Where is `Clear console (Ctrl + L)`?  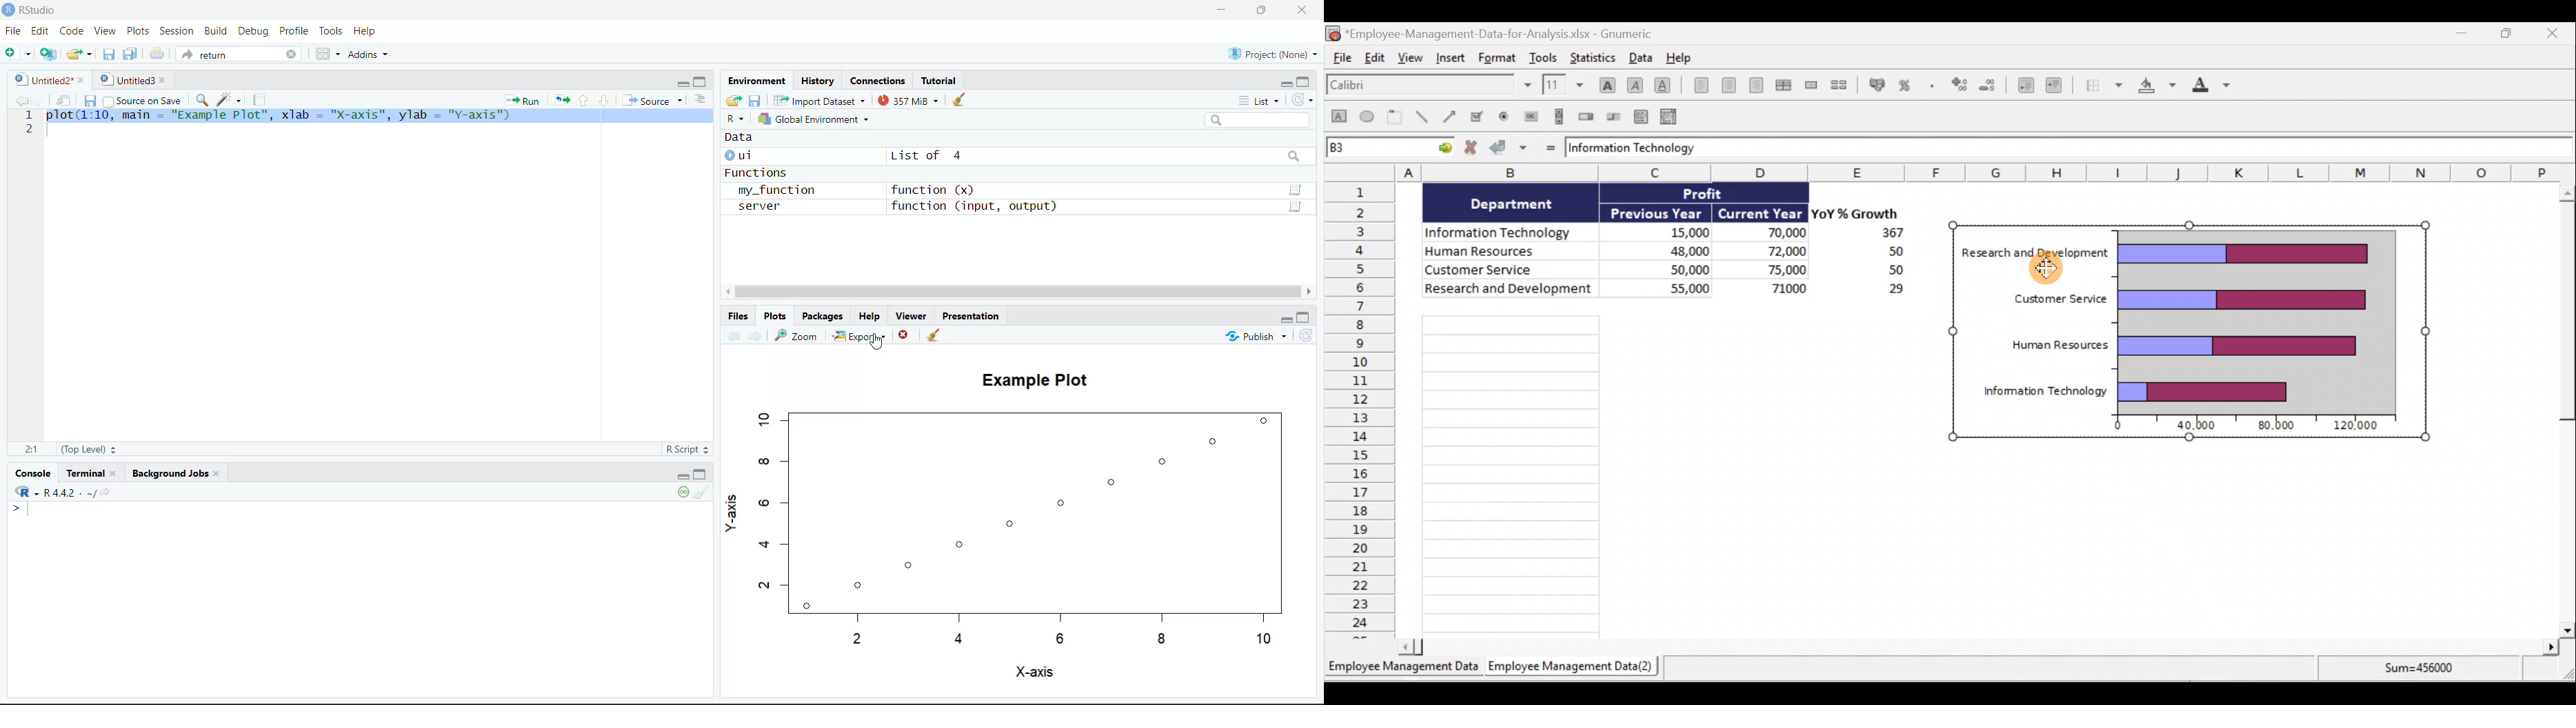 Clear console (Ctrl + L) is located at coordinates (959, 100).